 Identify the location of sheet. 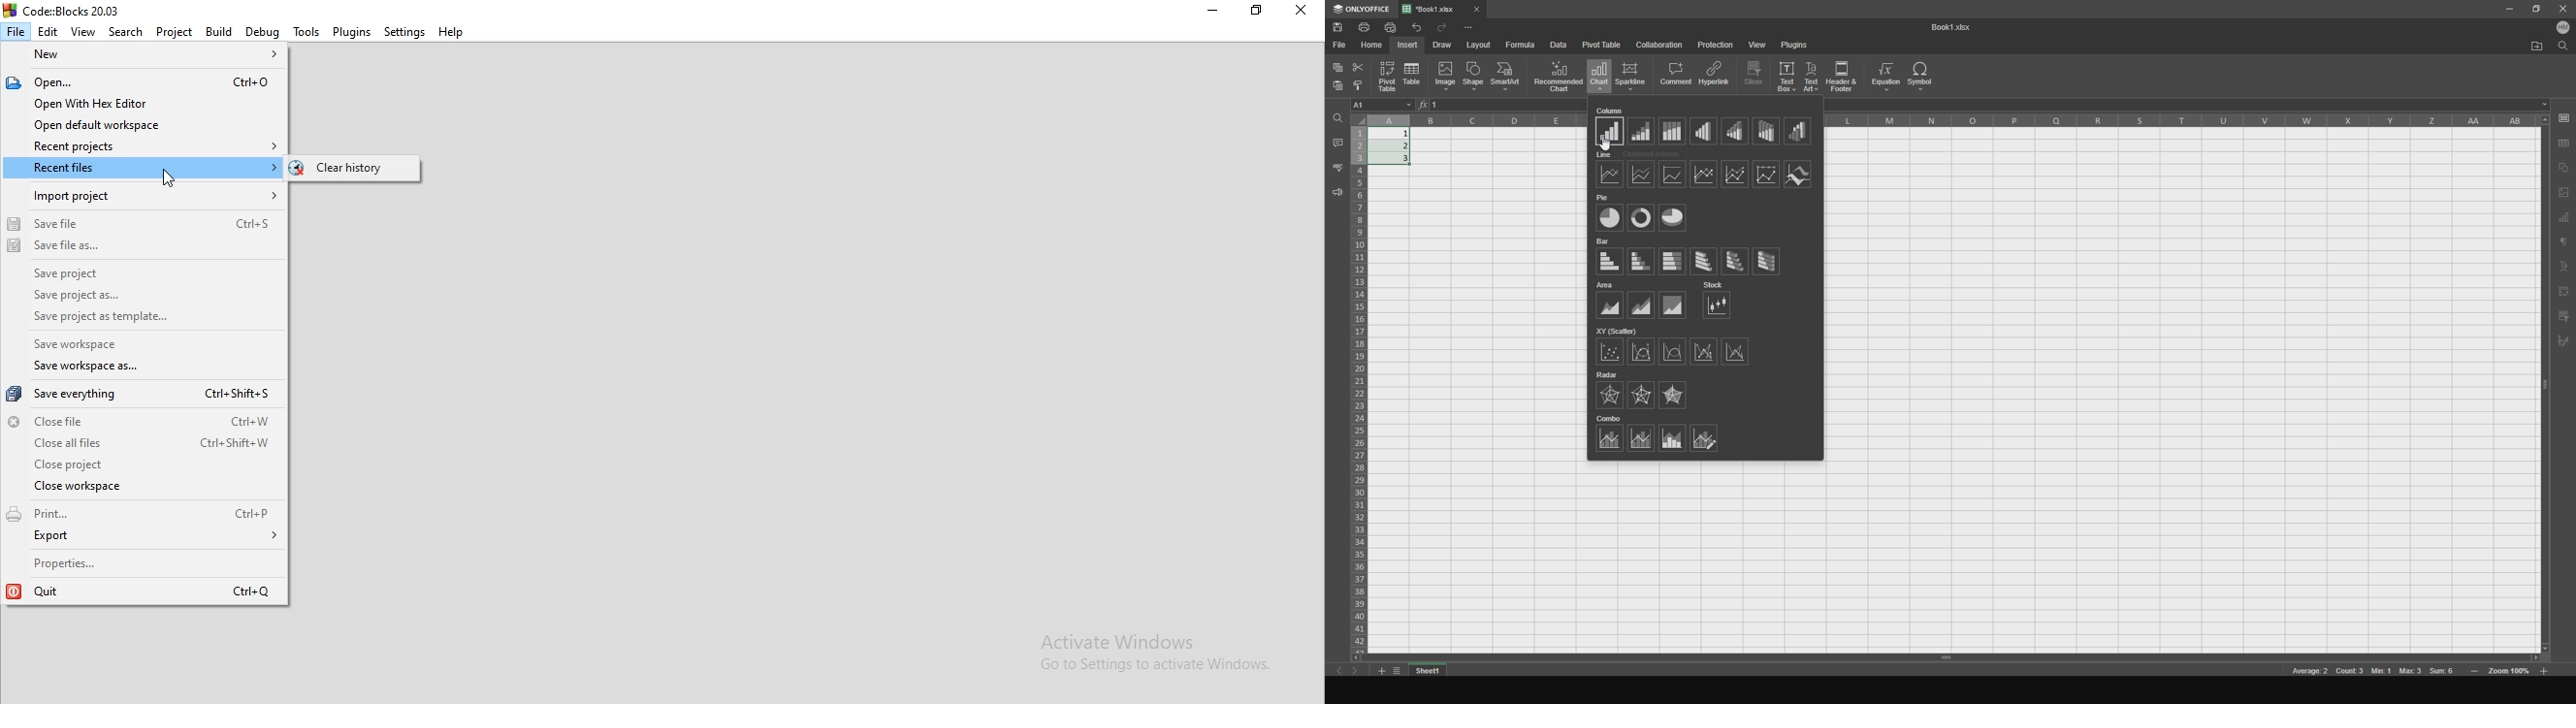
(1430, 670).